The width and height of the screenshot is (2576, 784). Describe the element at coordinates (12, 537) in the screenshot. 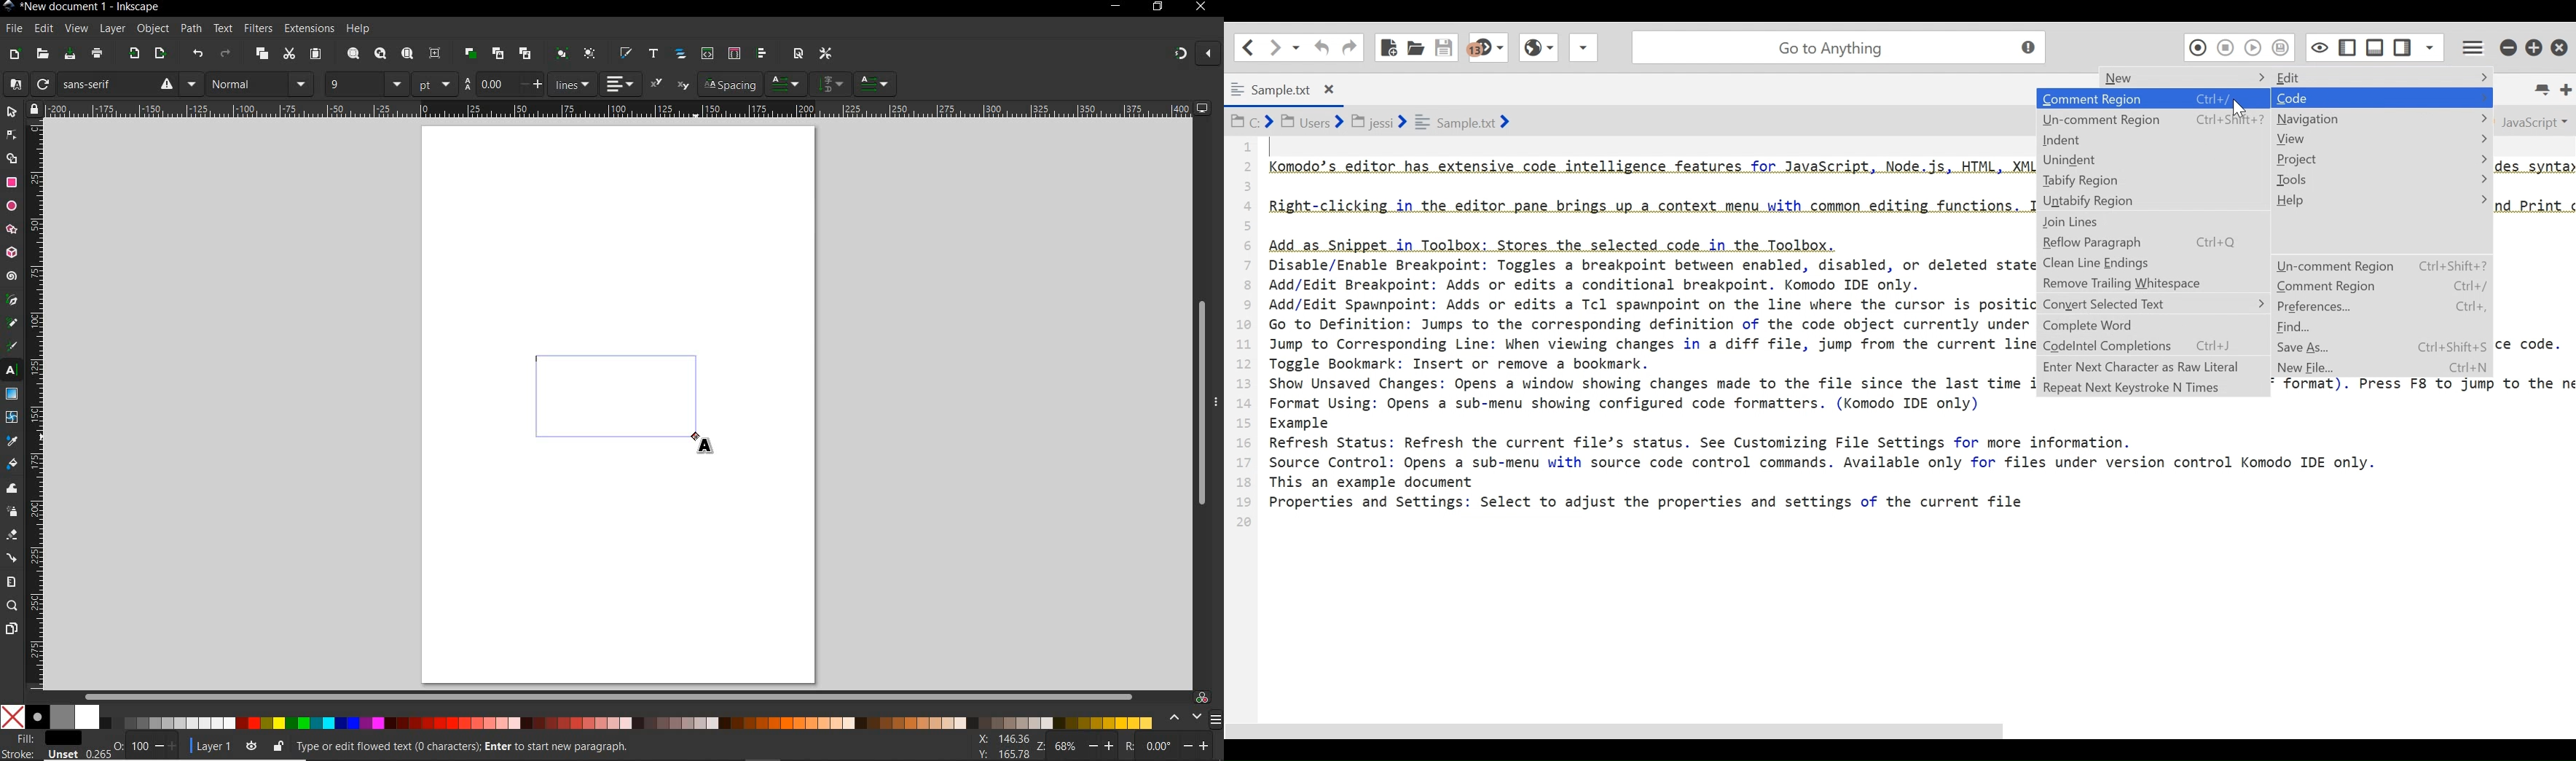

I see `eraser tool` at that location.